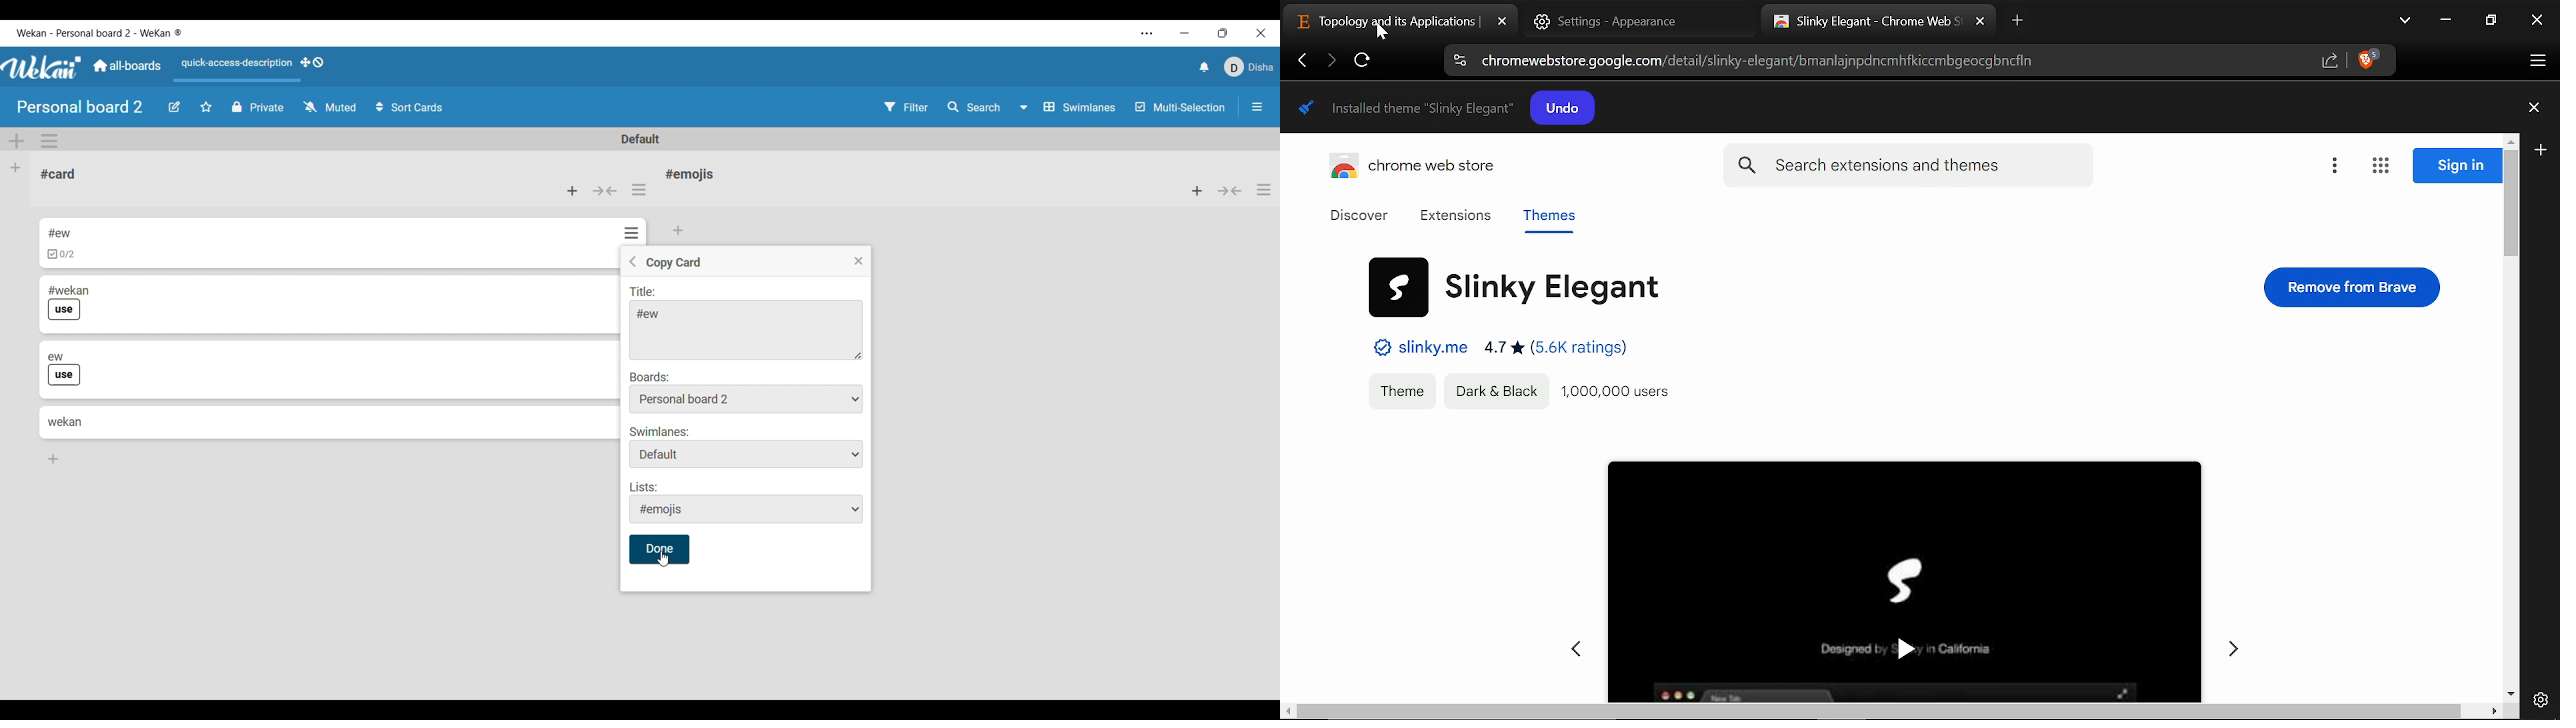  Describe the element at coordinates (17, 141) in the screenshot. I see `Add swimlane` at that location.